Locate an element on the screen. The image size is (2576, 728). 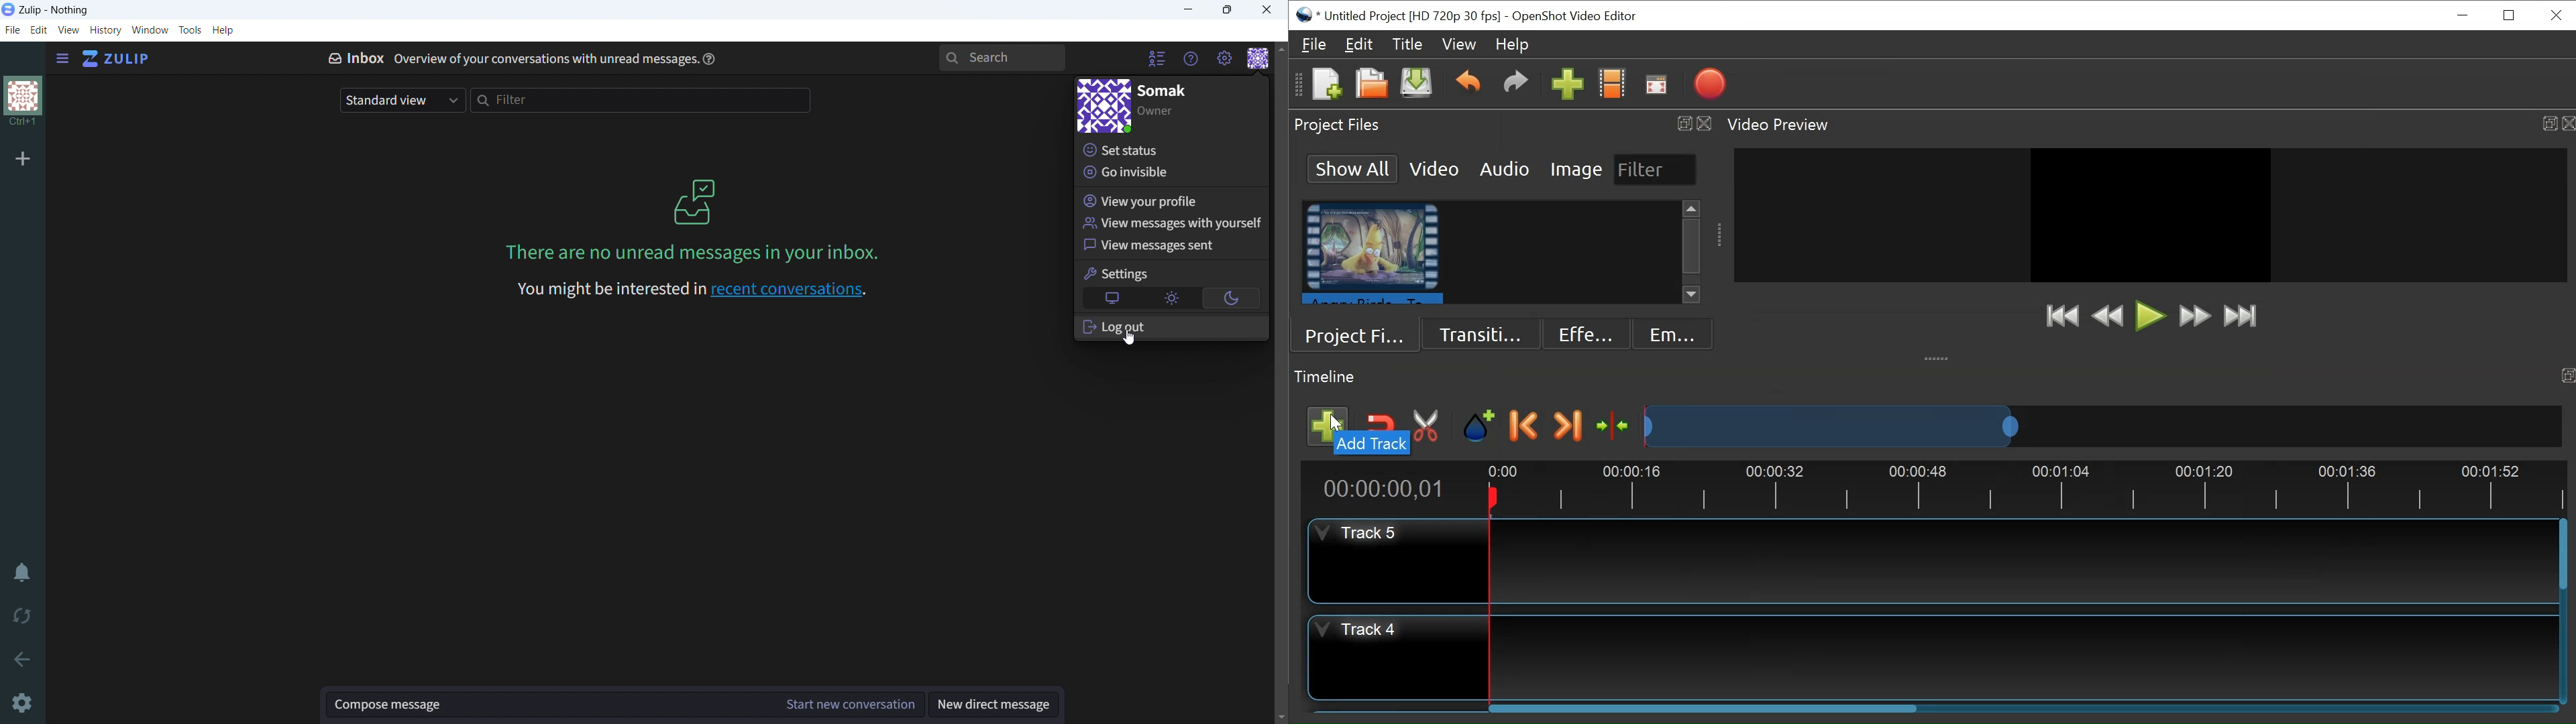
Play is located at coordinates (2147, 314).